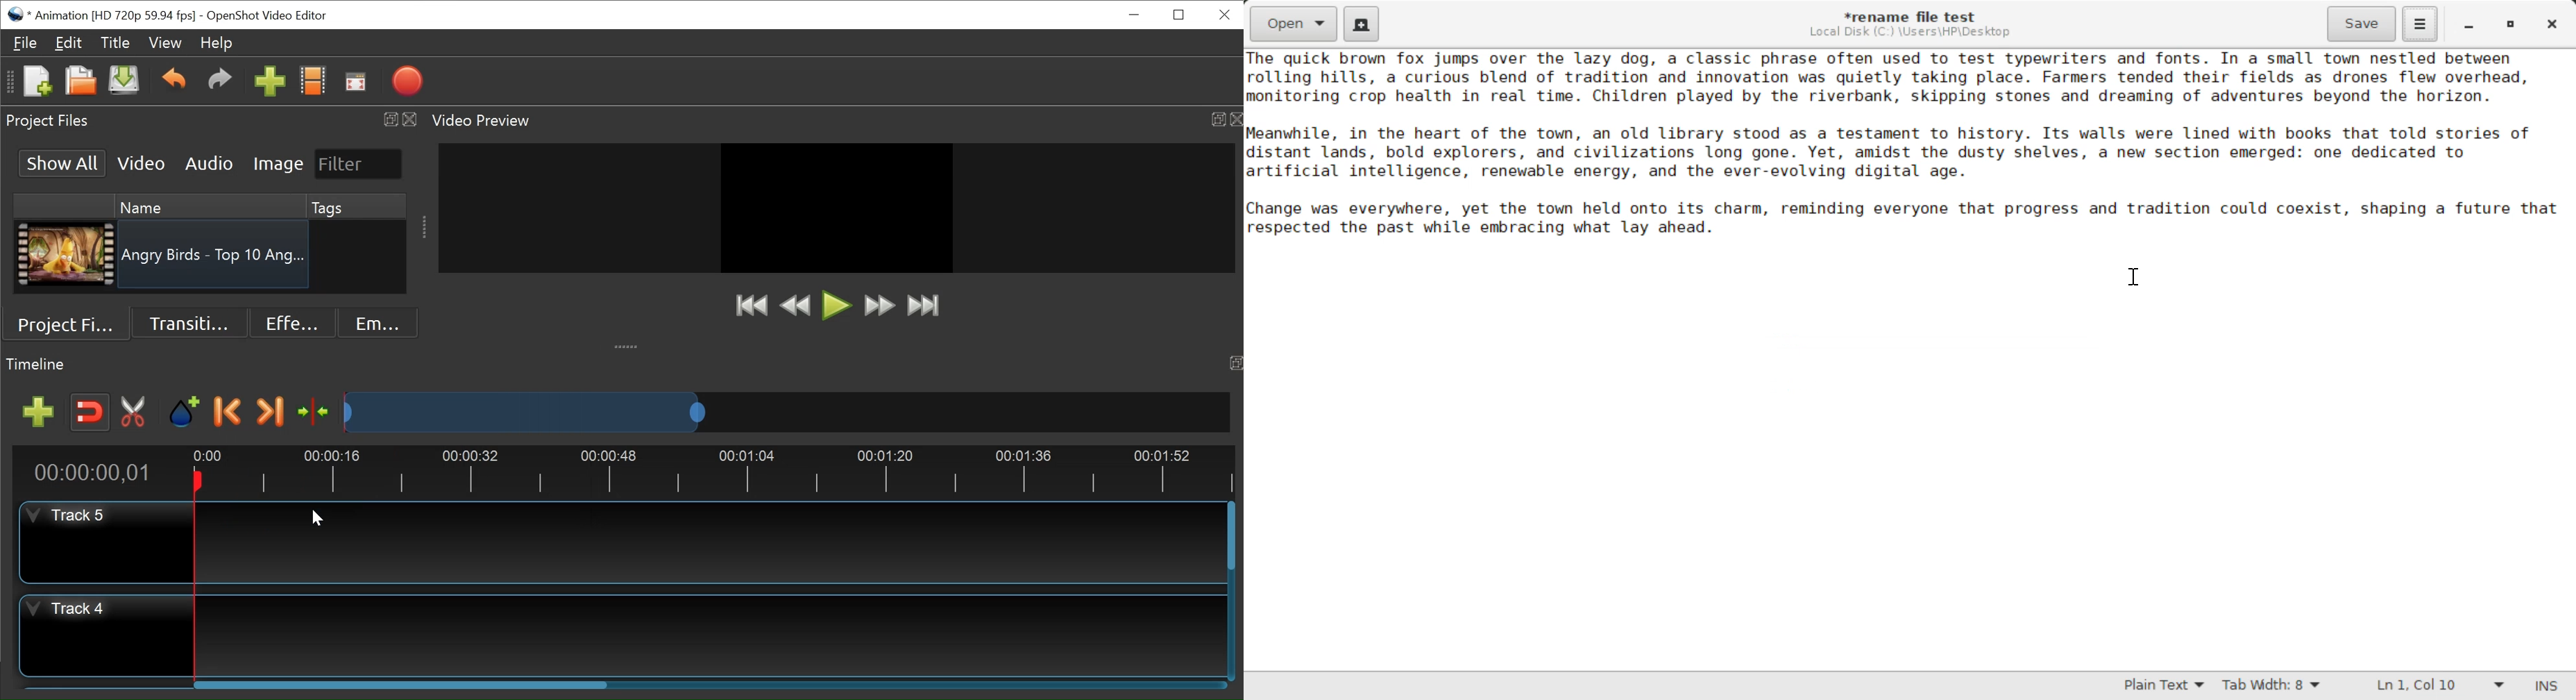  What do you see at coordinates (1236, 364) in the screenshot?
I see `Maximize` at bounding box center [1236, 364].